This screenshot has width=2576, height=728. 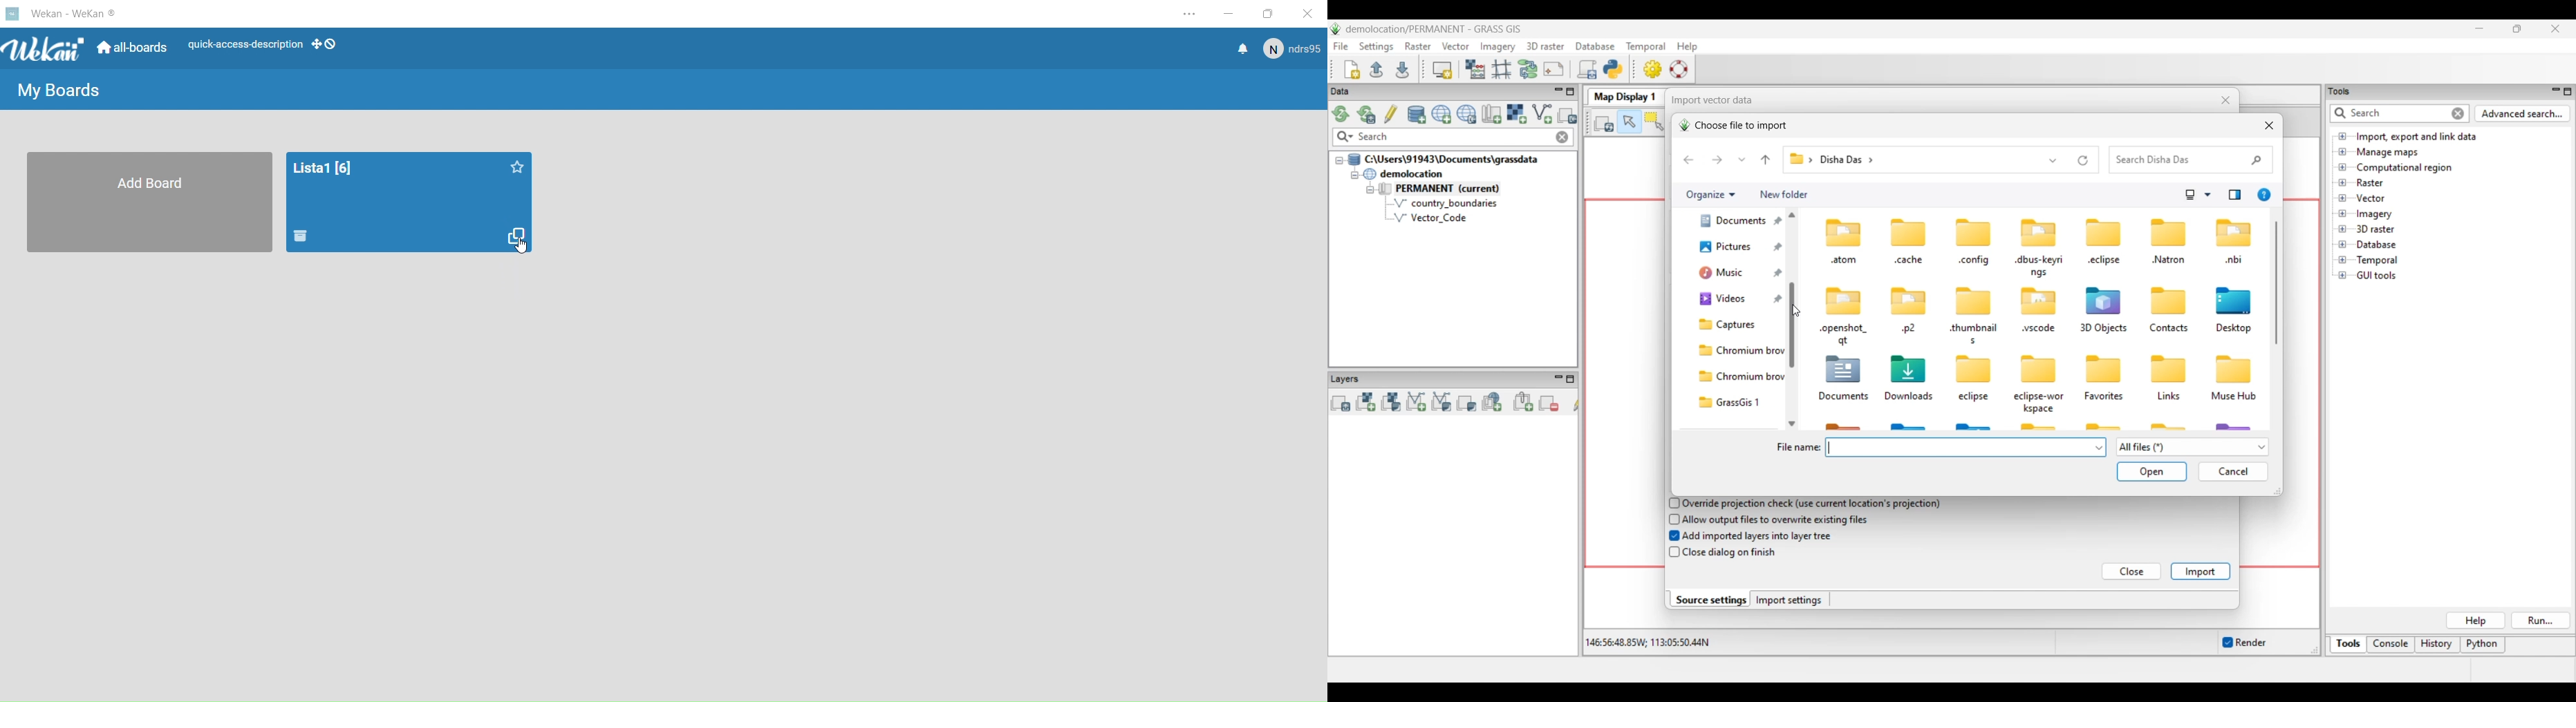 What do you see at coordinates (1270, 13) in the screenshot?
I see `Box` at bounding box center [1270, 13].